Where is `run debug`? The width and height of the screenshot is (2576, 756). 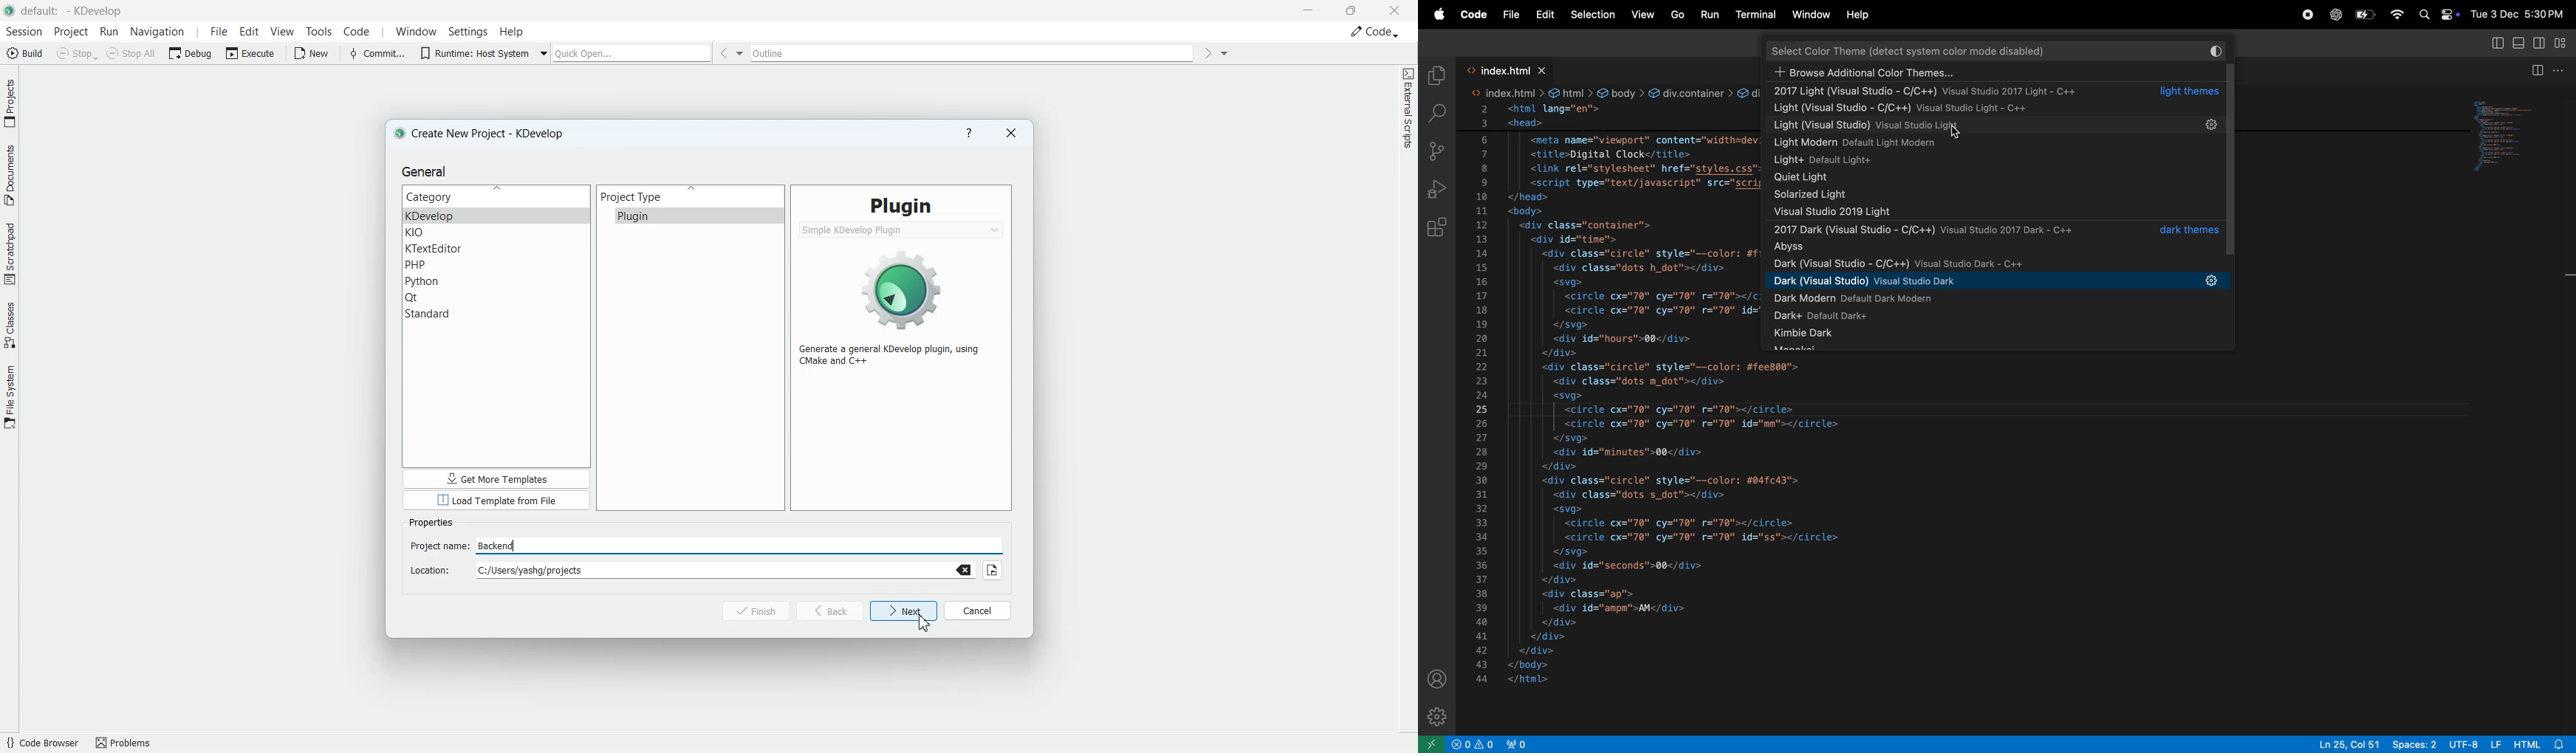 run debug is located at coordinates (1436, 189).